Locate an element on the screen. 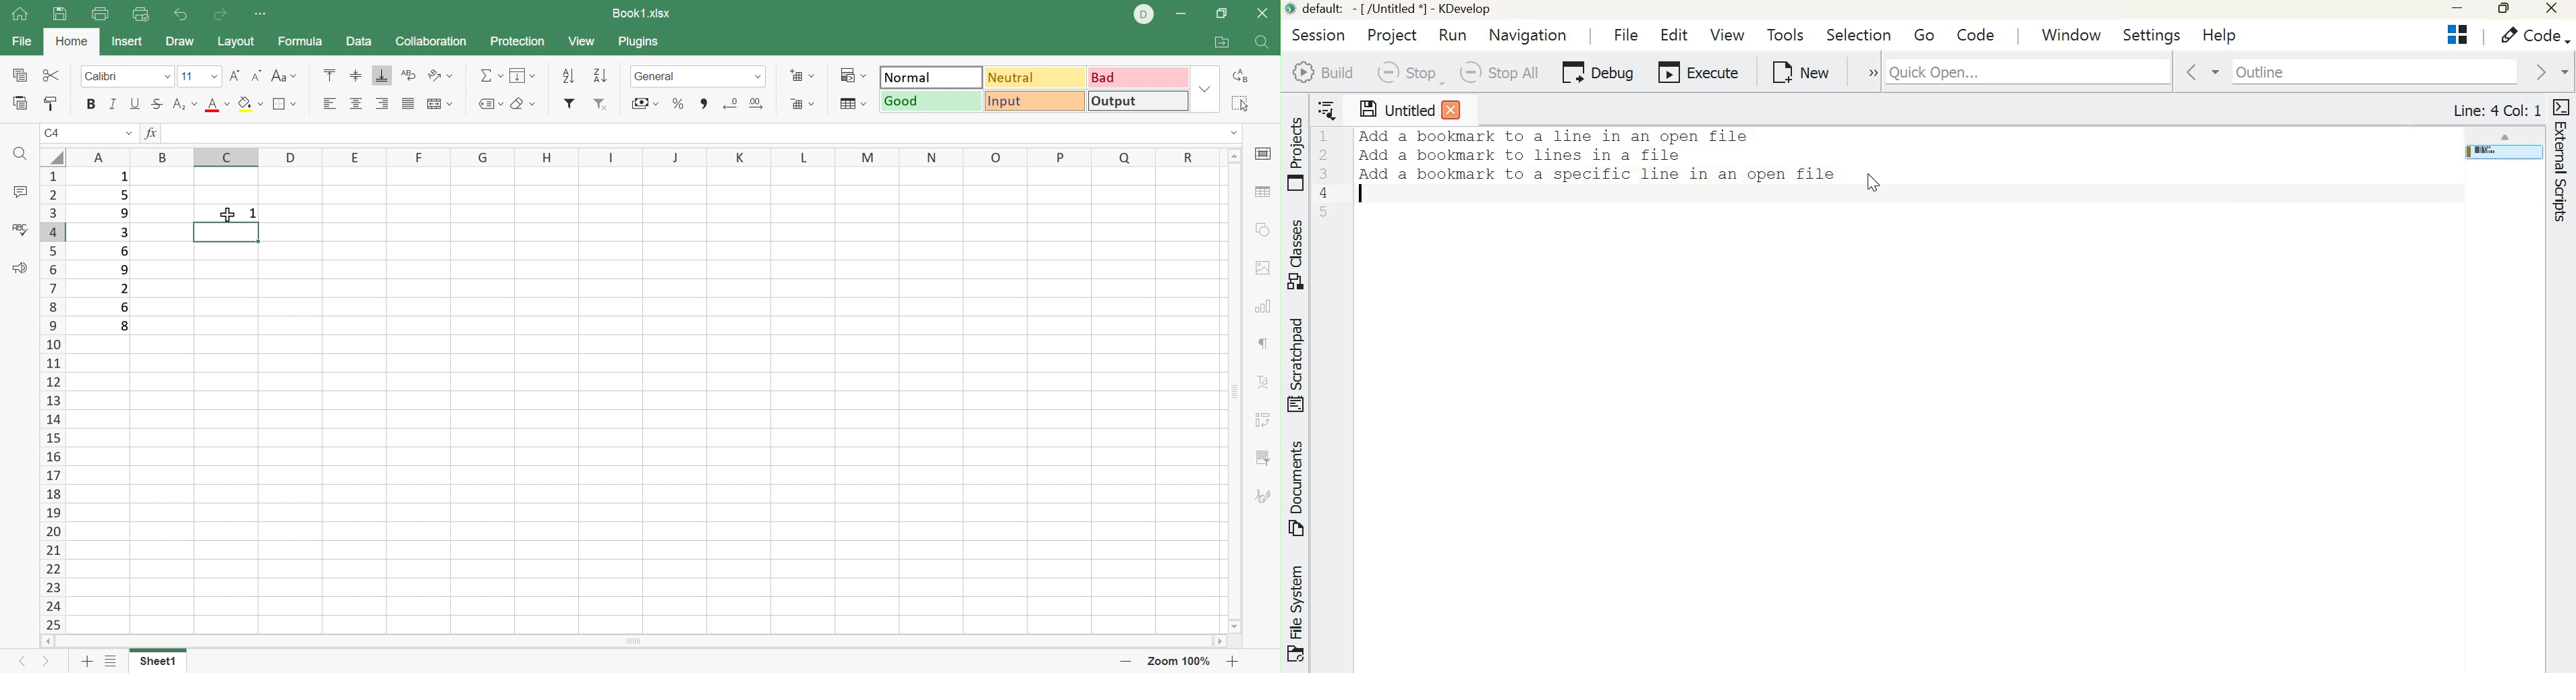  List of sheets is located at coordinates (115, 660).